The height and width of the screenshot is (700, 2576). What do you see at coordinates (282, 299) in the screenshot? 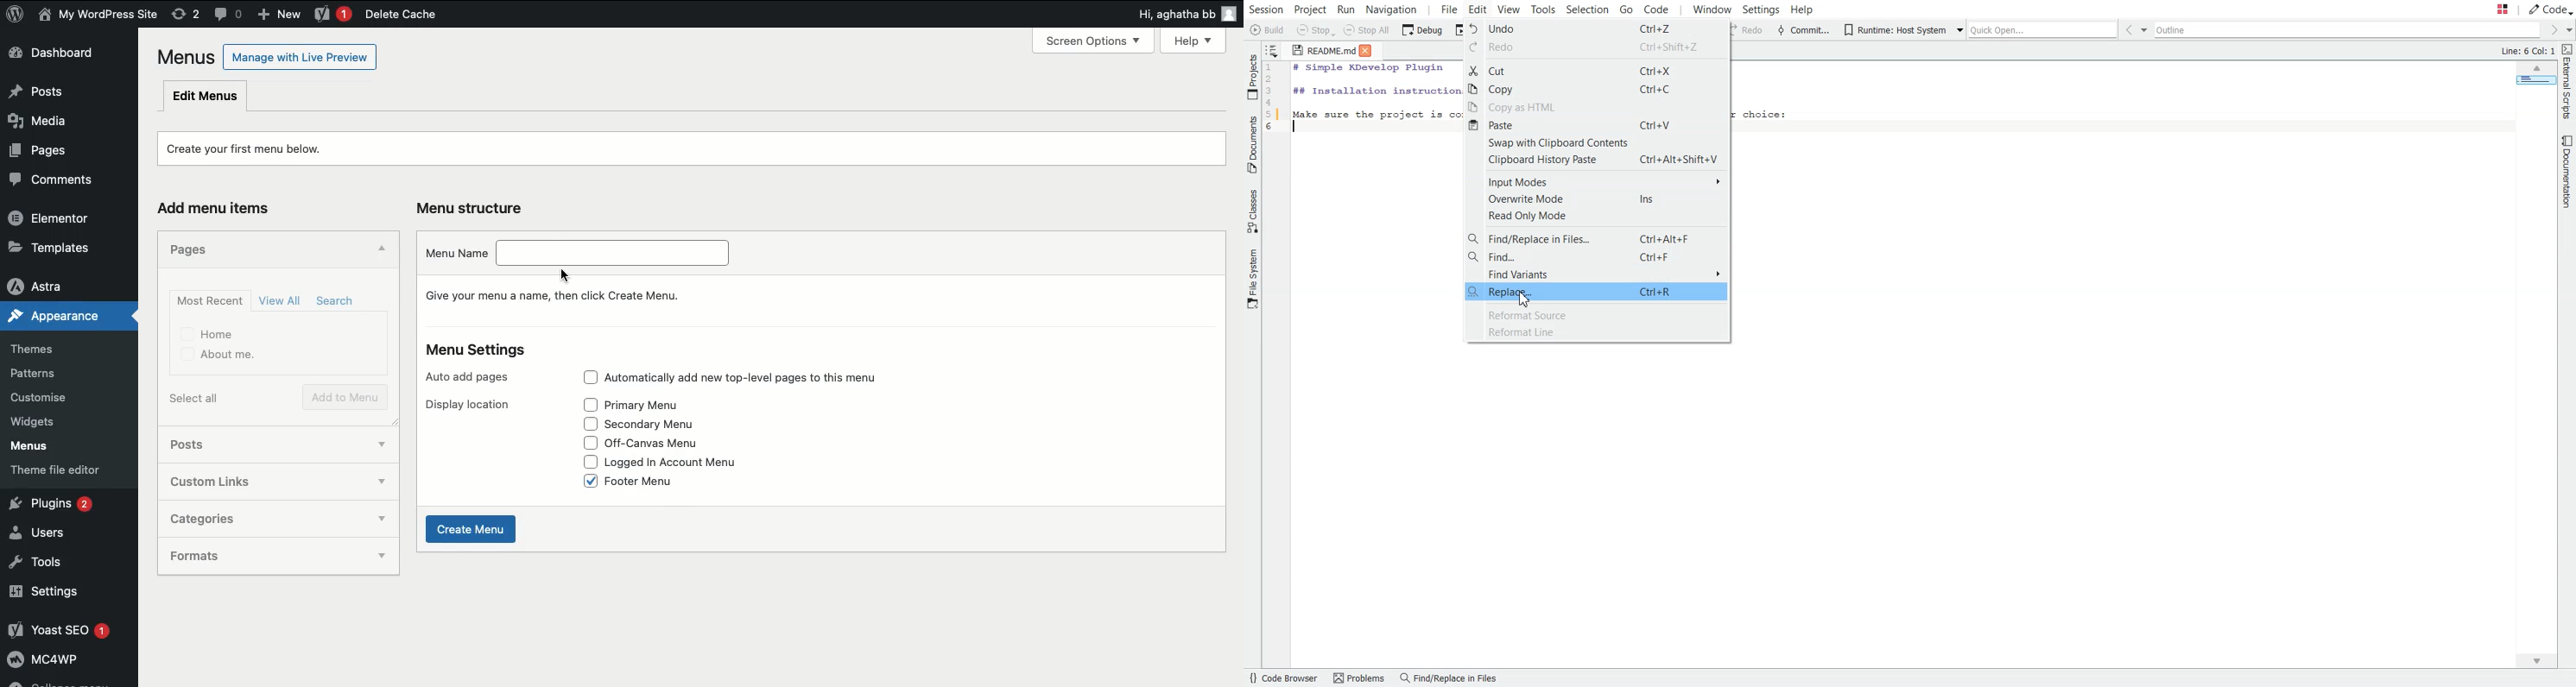
I see `View all` at bounding box center [282, 299].